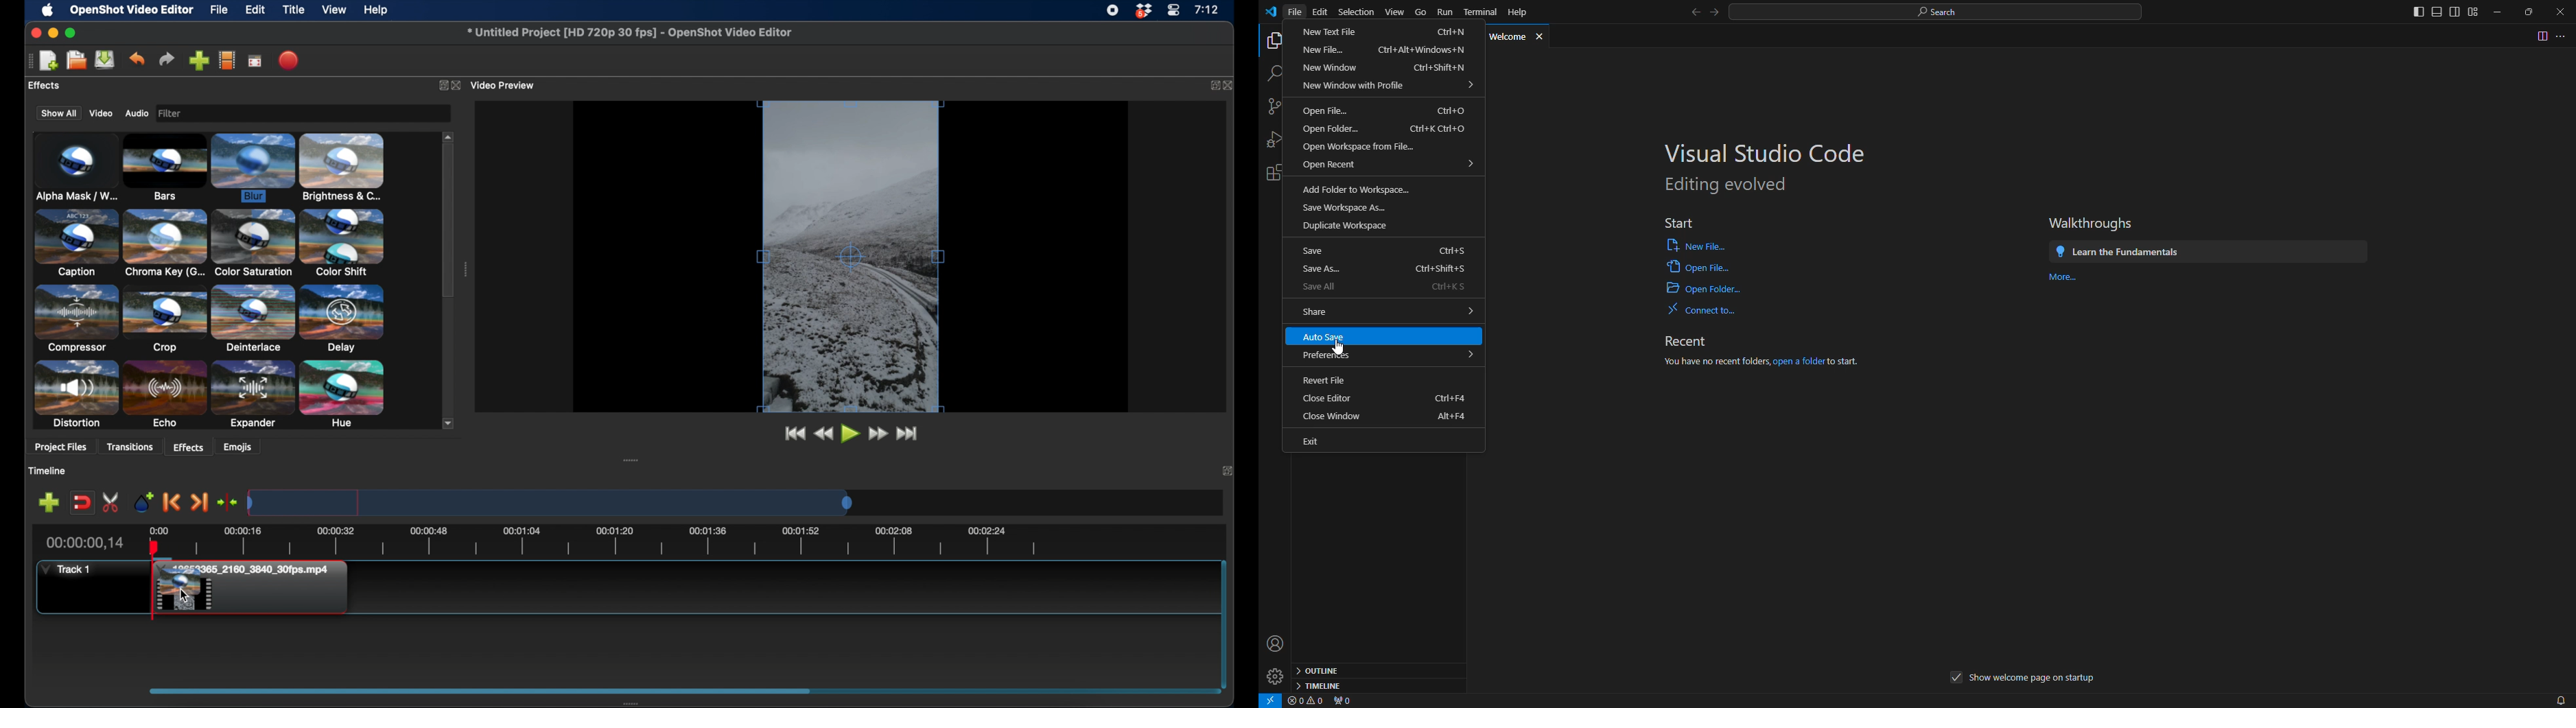 Image resolution: width=2576 pixels, height=728 pixels. I want to click on when checked this will be showed in startup, so click(1957, 678).